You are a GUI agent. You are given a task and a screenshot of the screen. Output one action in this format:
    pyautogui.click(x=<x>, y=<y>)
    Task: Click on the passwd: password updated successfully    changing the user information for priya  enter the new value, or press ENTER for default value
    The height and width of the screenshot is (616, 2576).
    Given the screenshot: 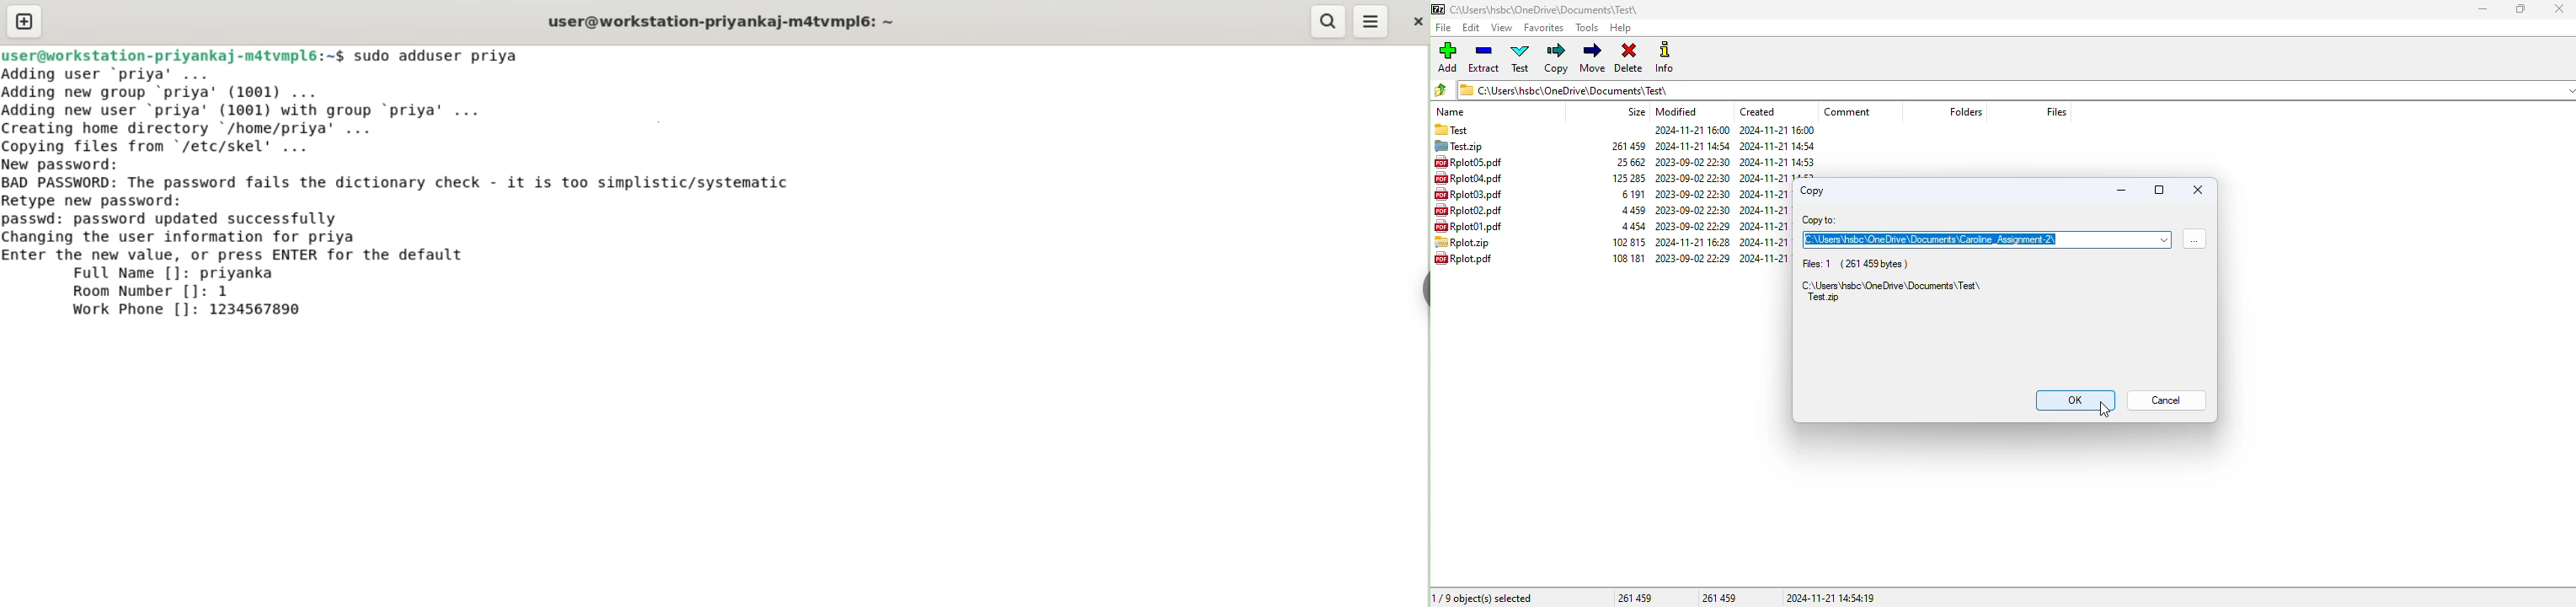 What is the action you would take?
    pyautogui.click(x=269, y=234)
    